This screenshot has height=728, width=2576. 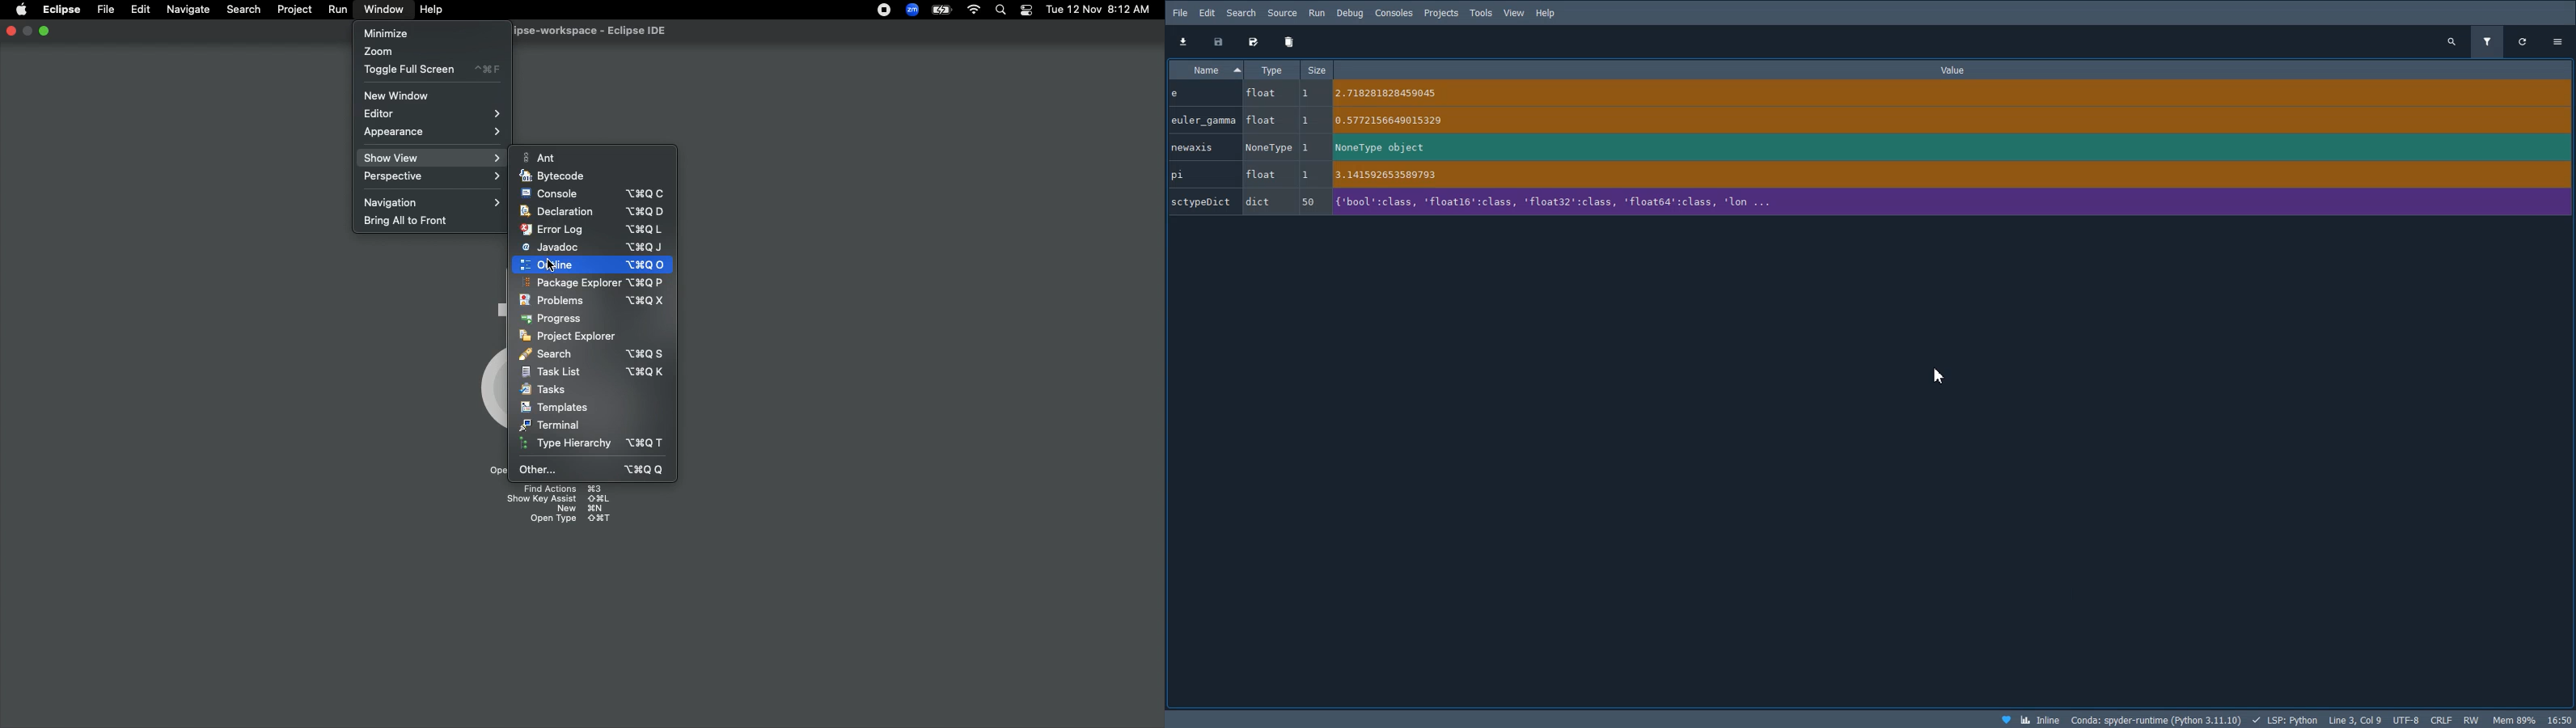 What do you see at coordinates (1307, 149) in the screenshot?
I see `1` at bounding box center [1307, 149].